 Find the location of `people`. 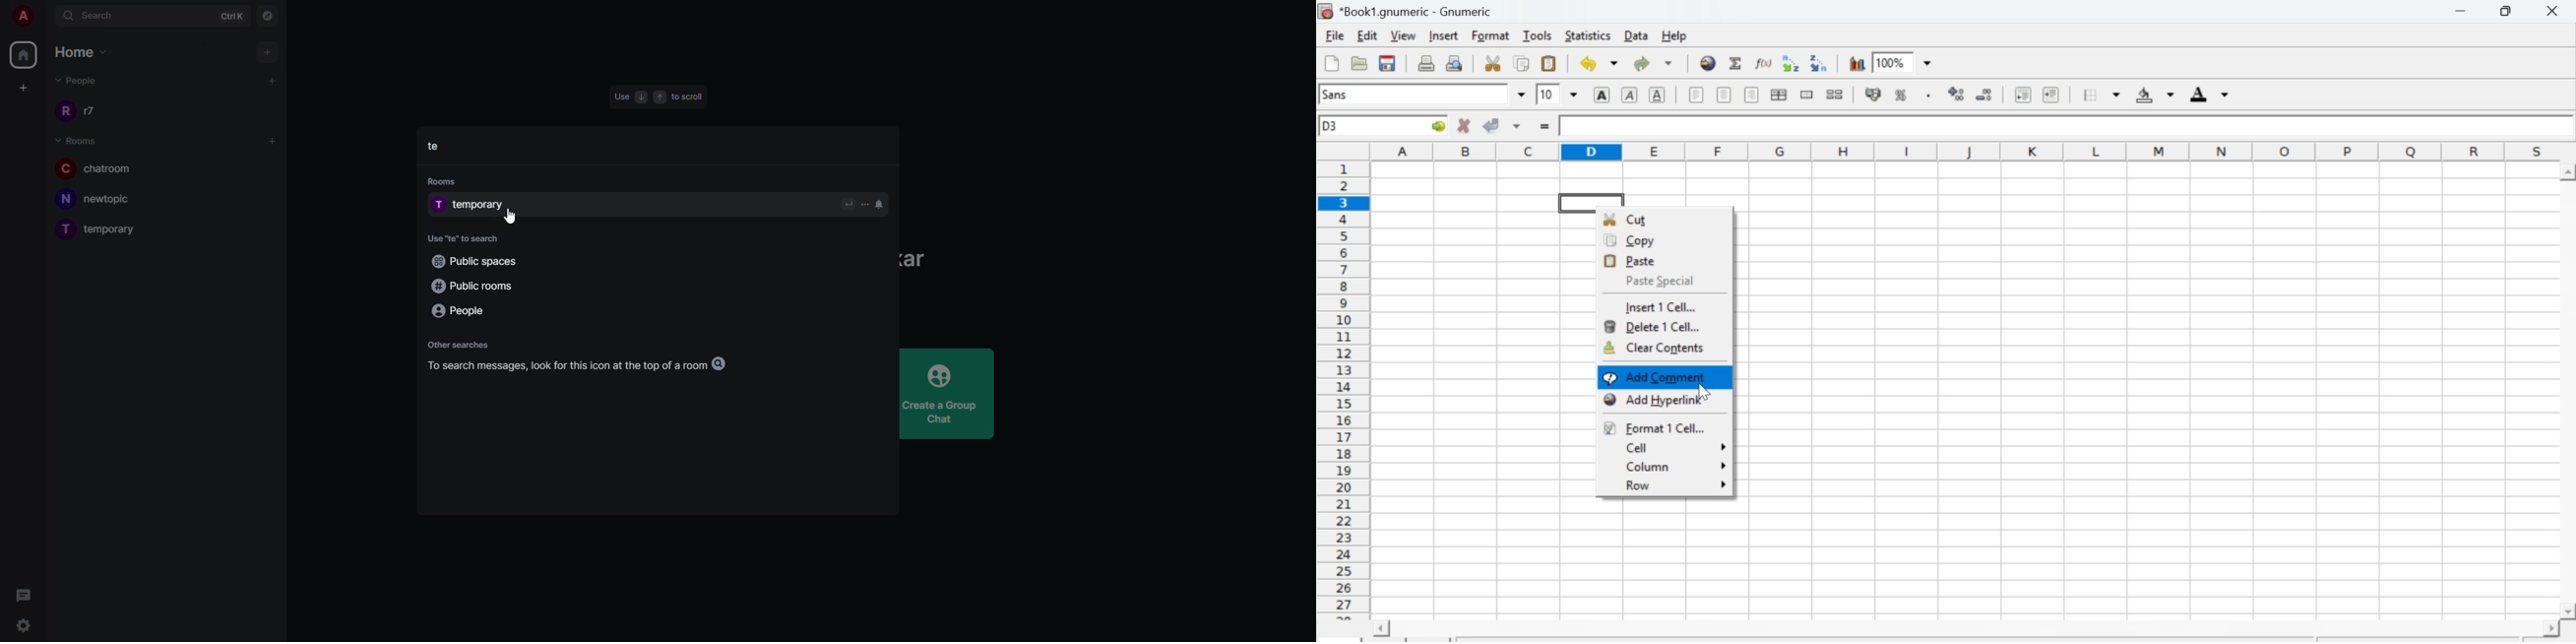

people is located at coordinates (76, 80).